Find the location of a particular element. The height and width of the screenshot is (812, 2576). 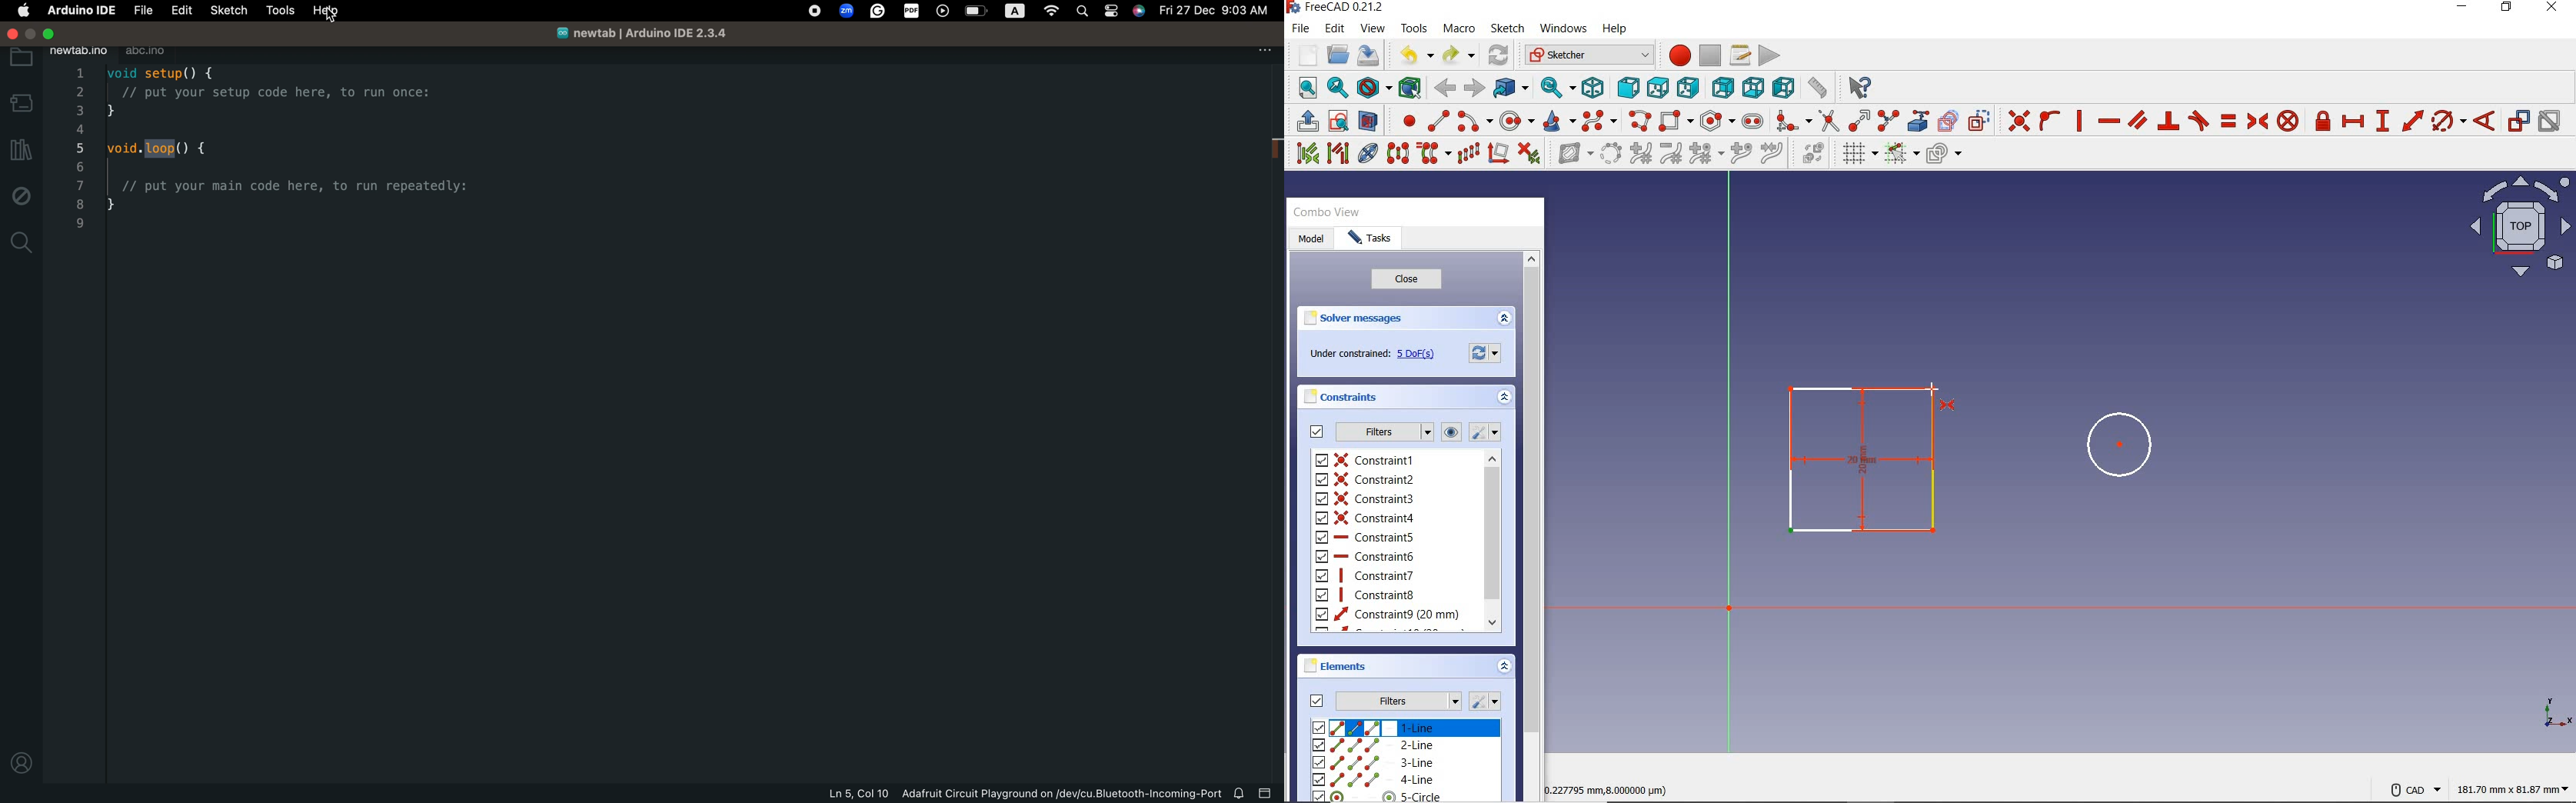

split edge is located at coordinates (1888, 119).